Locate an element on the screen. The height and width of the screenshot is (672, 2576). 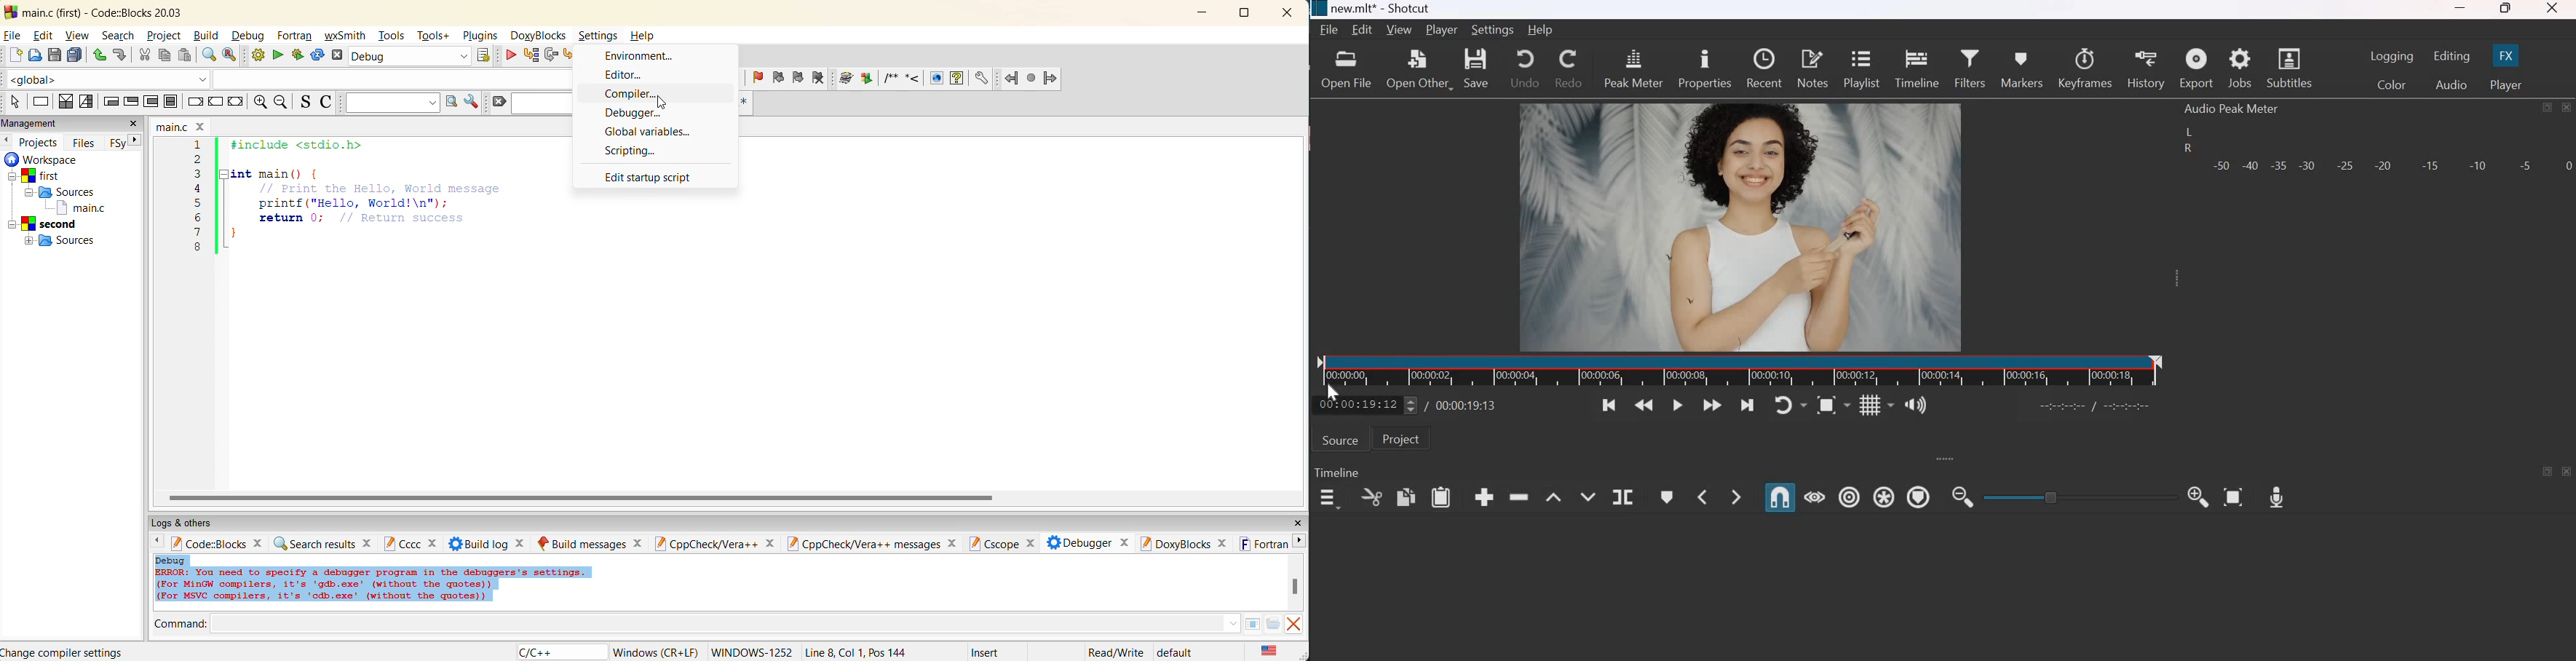
run search is located at coordinates (451, 103).